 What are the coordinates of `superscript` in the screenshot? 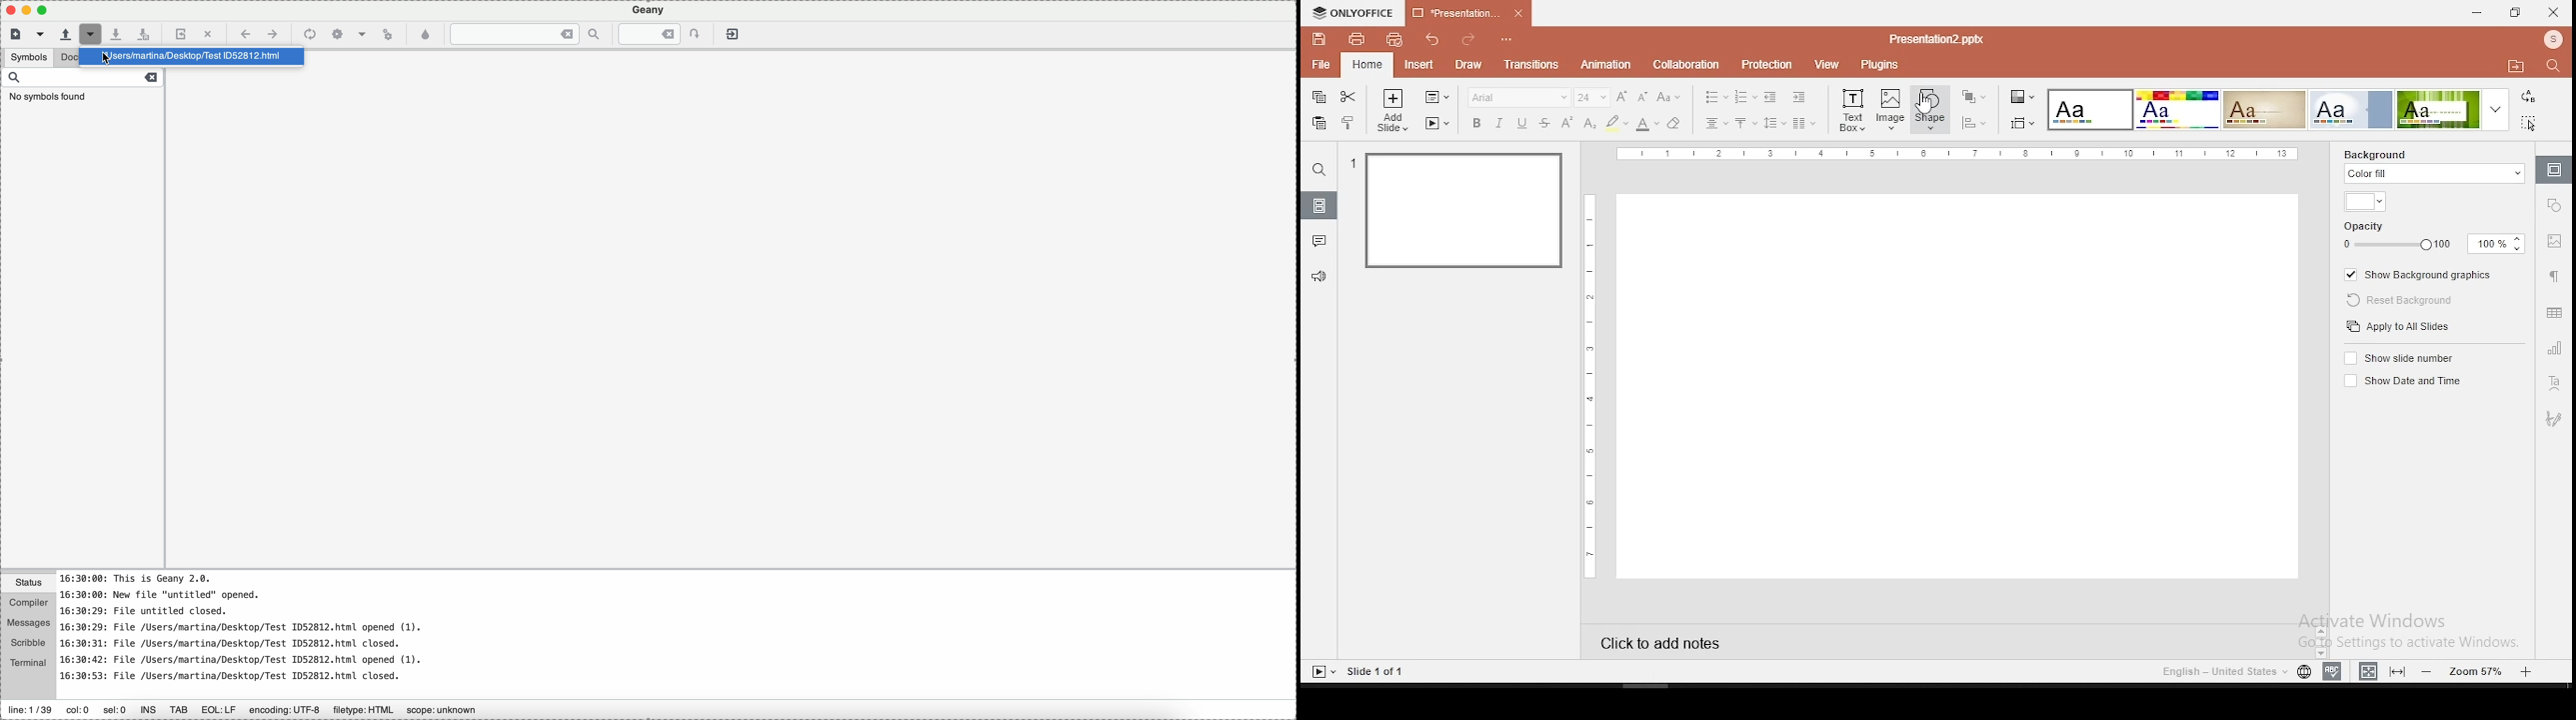 It's located at (1565, 121).